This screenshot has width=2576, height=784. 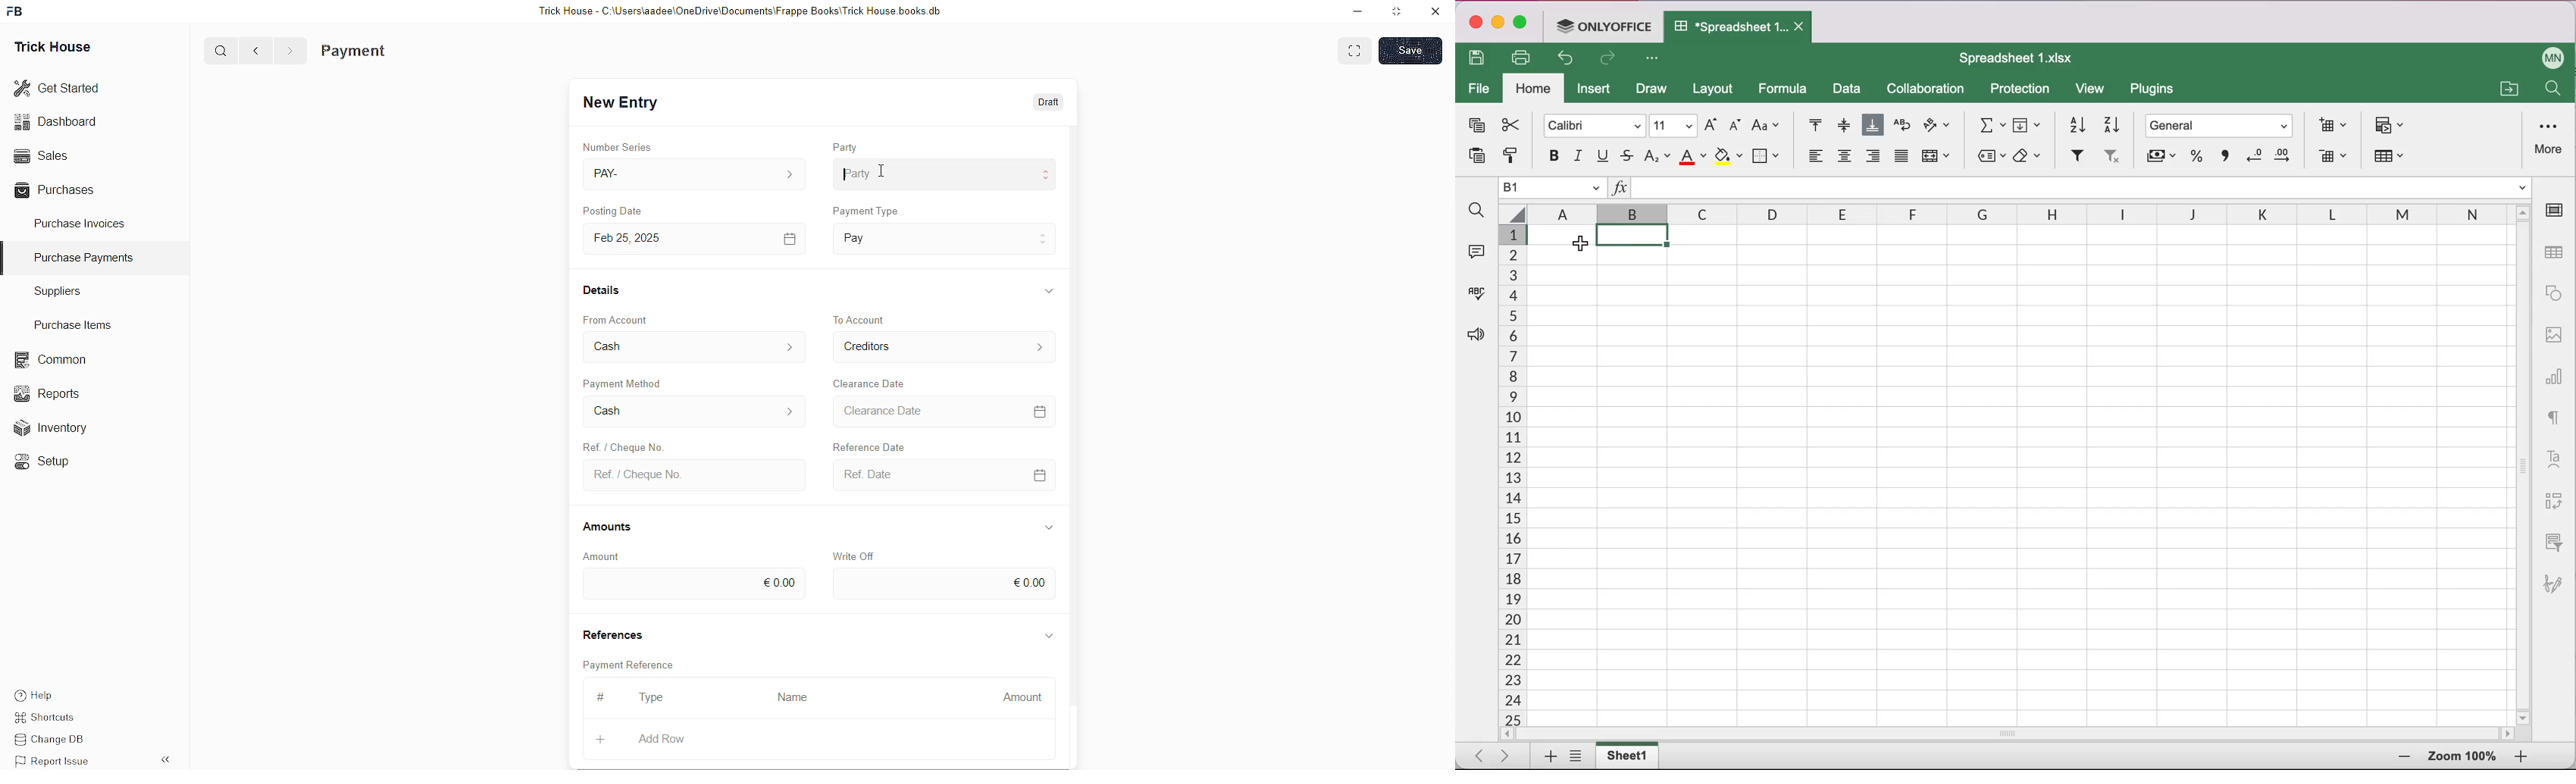 I want to click on cut, so click(x=1509, y=125).